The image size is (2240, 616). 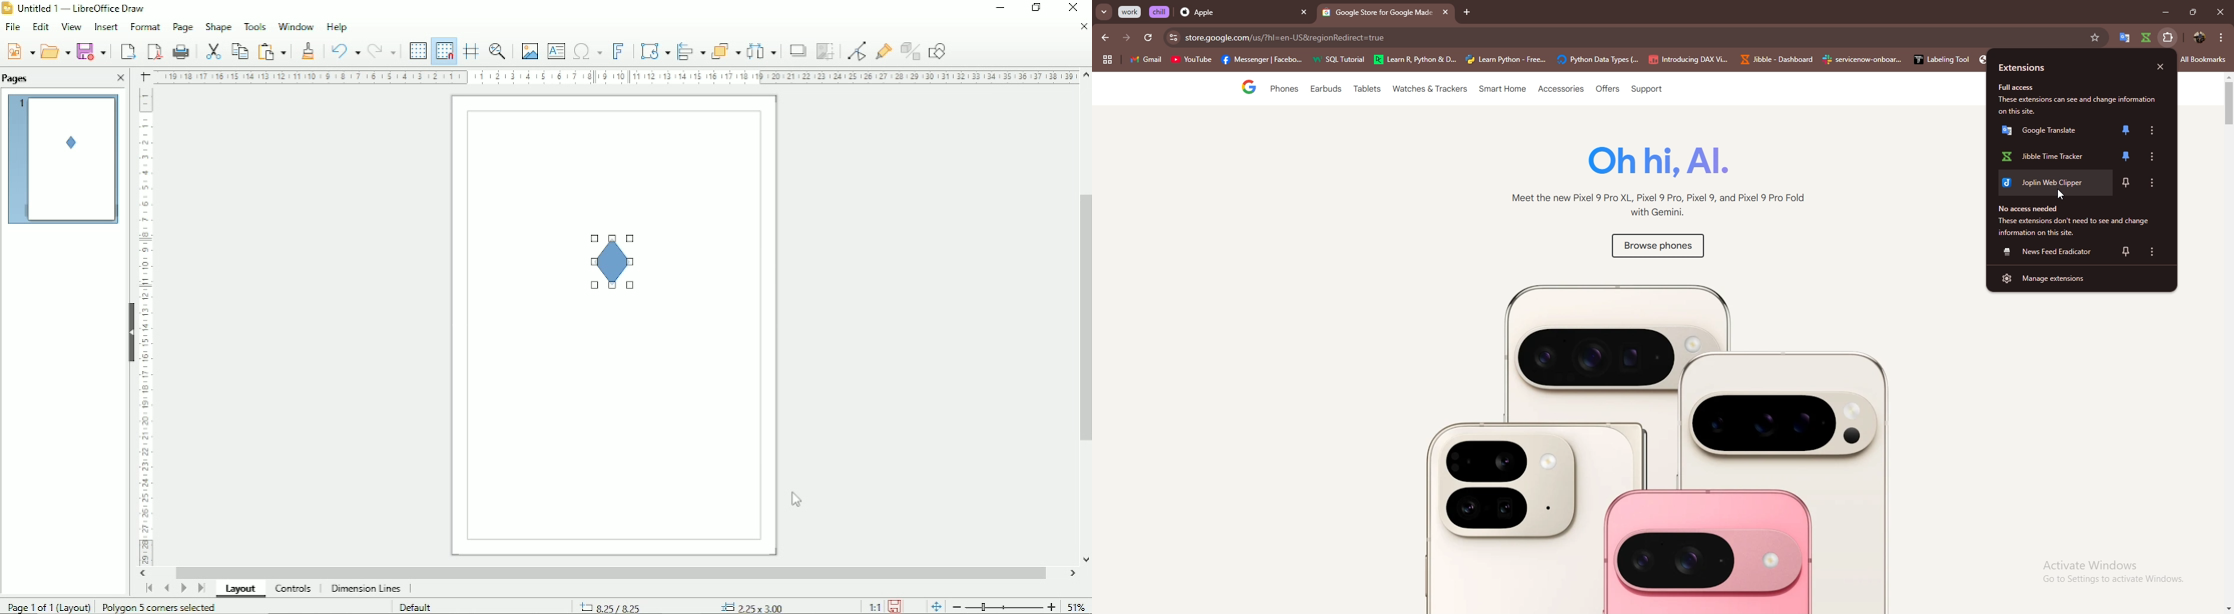 I want to click on Shape, so click(x=218, y=25).